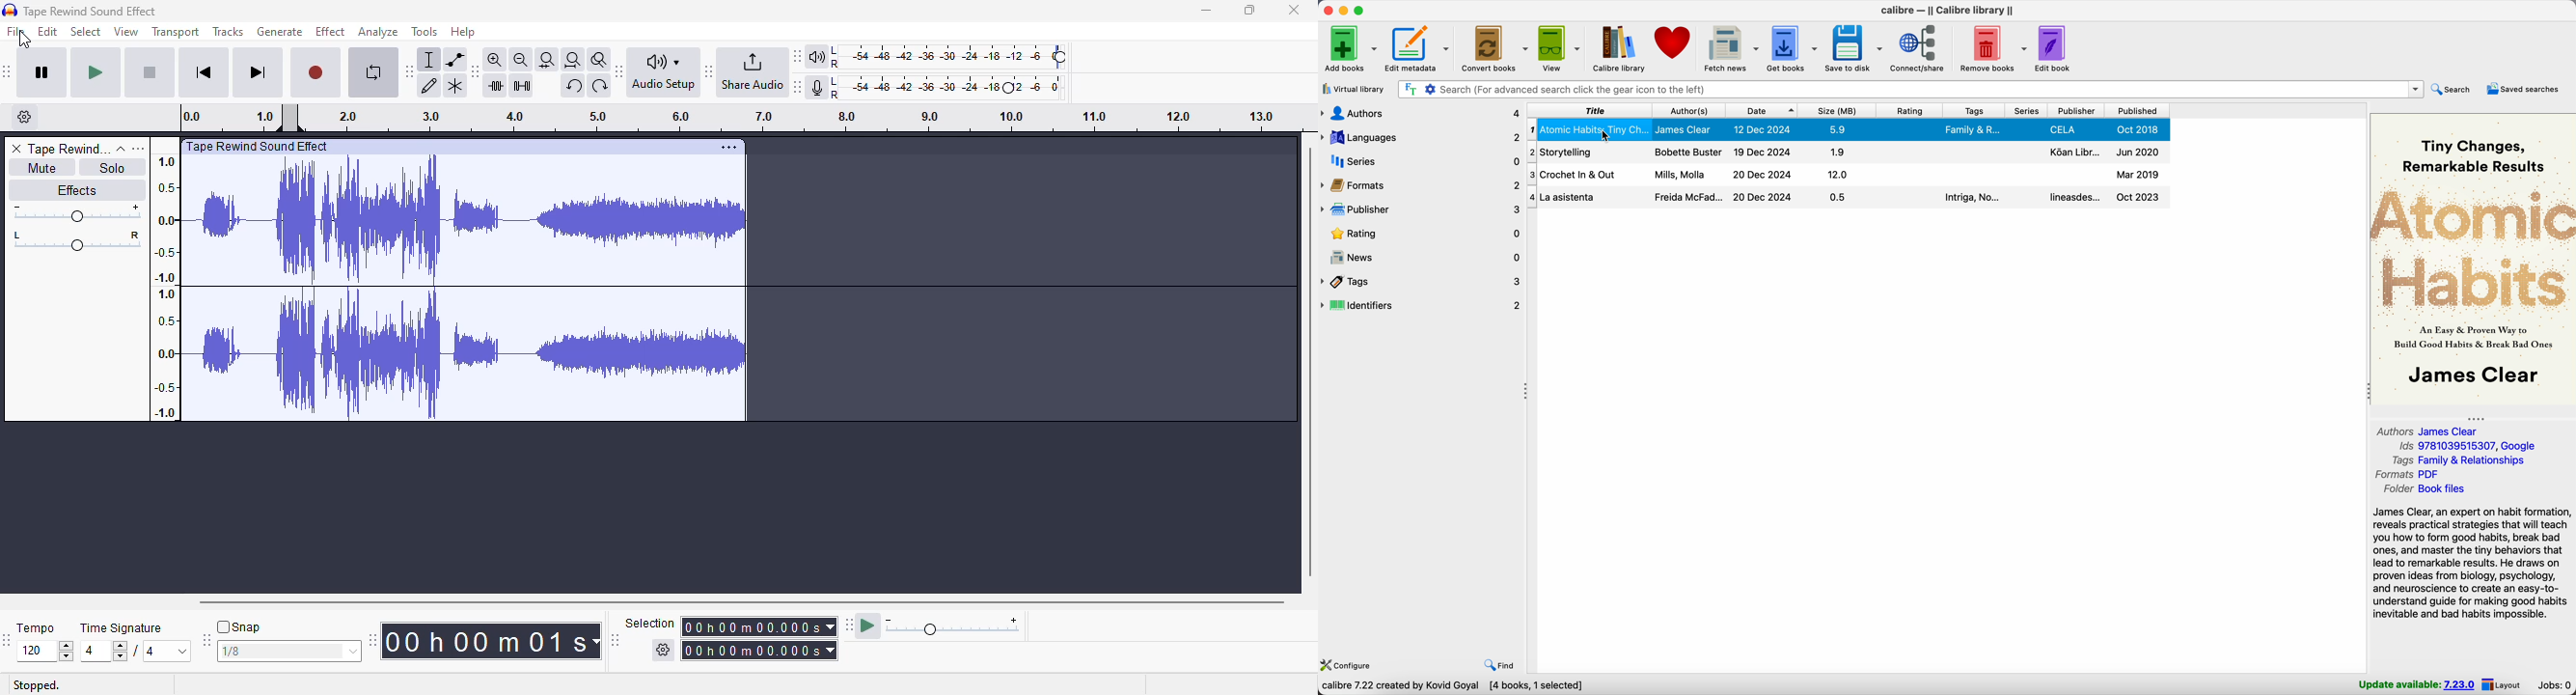  Describe the element at coordinates (747, 73) in the screenshot. I see `audacity share audio toolbar` at that location.